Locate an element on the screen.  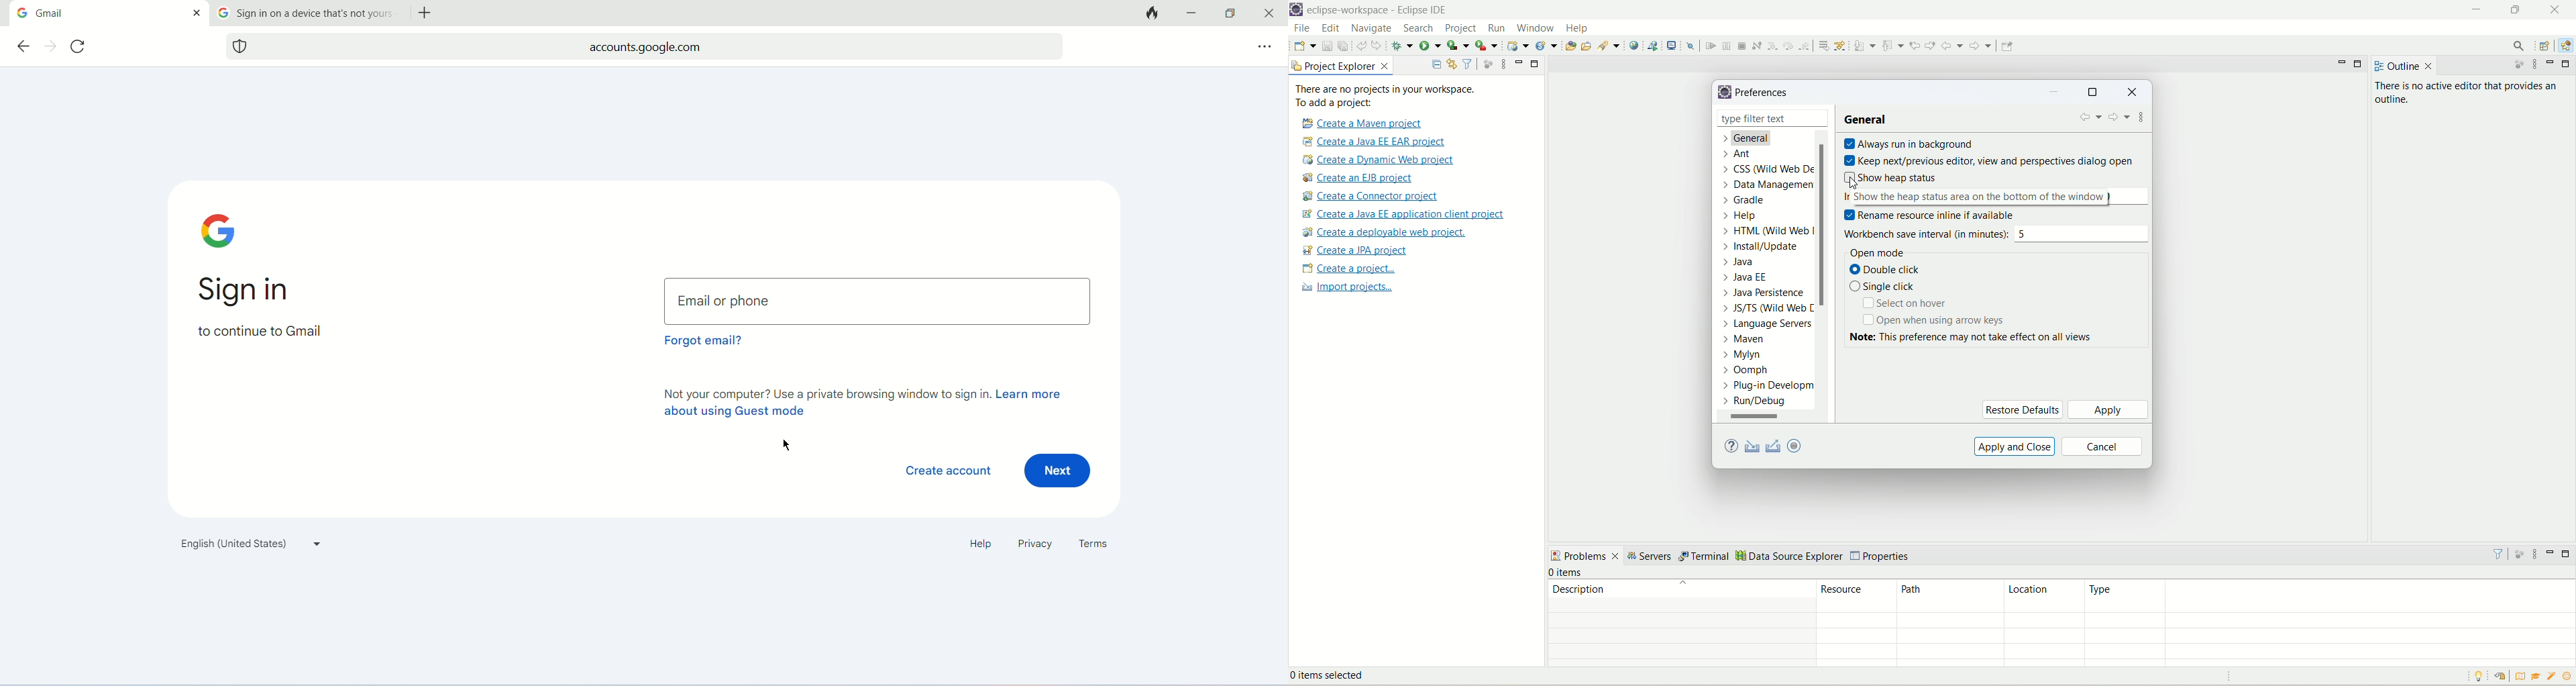
minimize is located at coordinates (2553, 552).